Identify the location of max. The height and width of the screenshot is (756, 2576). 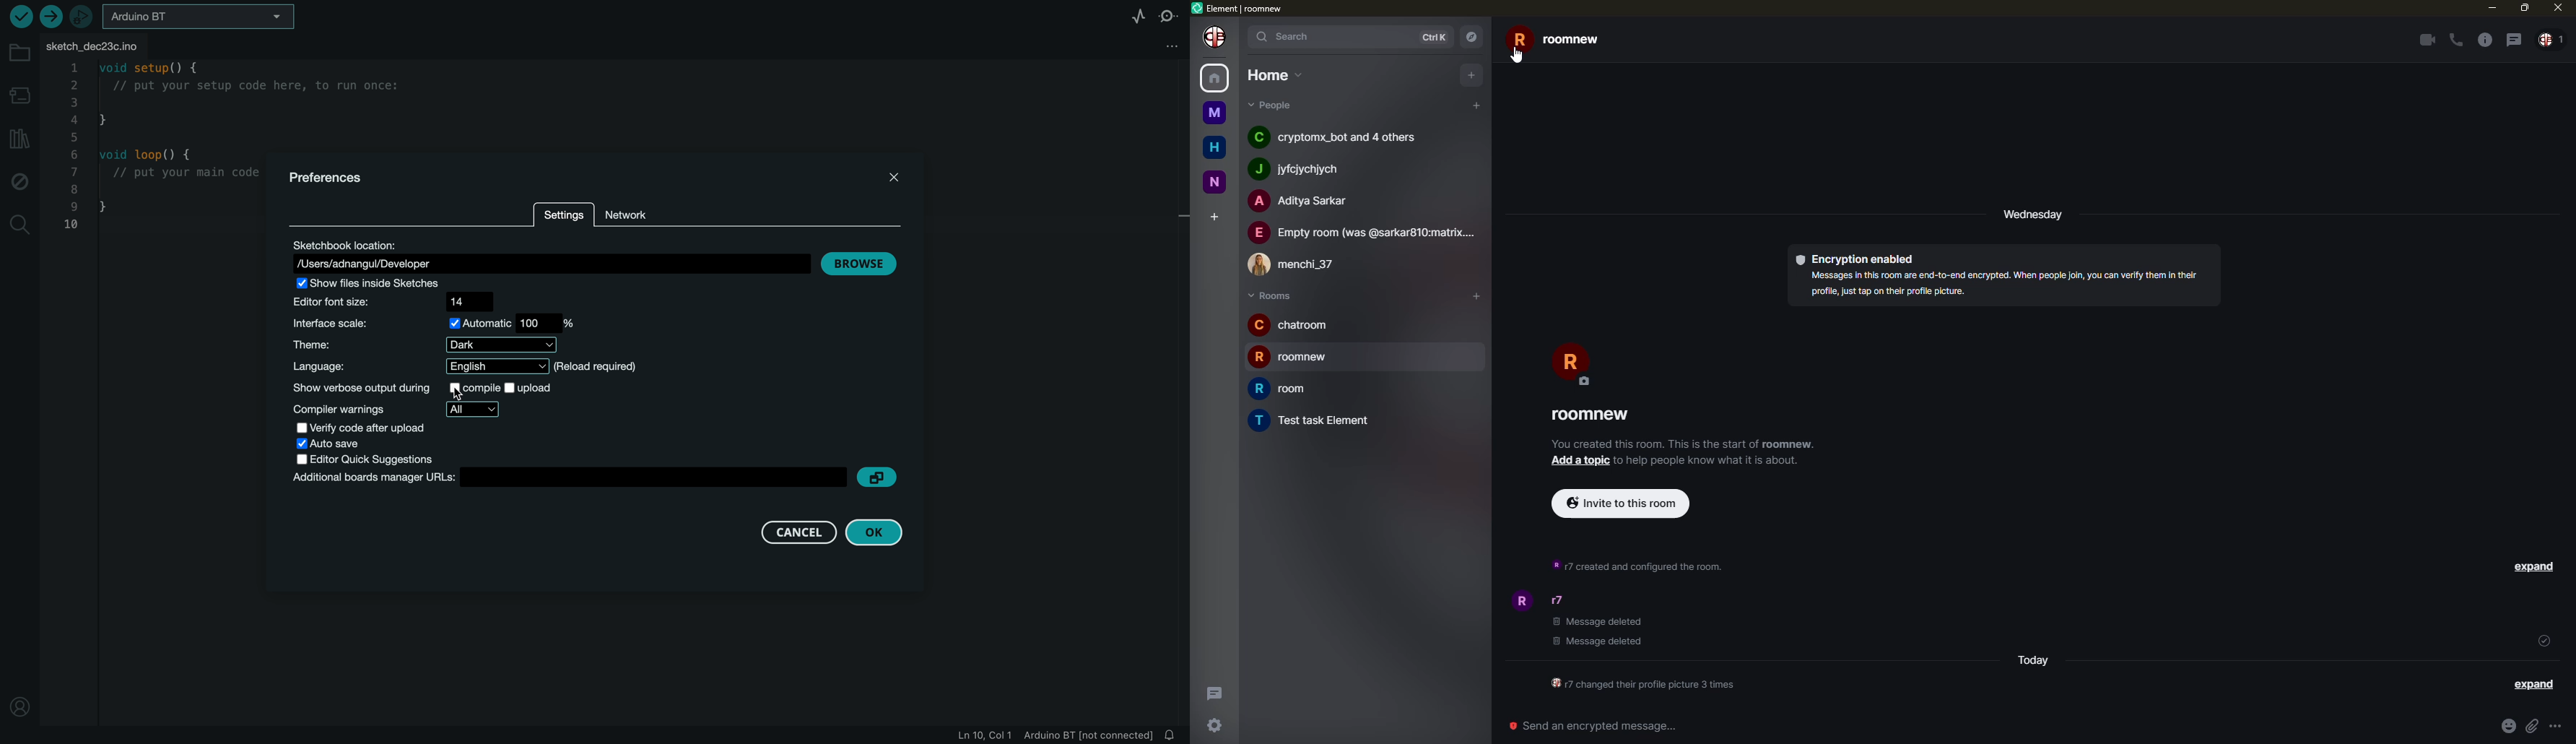
(2523, 8).